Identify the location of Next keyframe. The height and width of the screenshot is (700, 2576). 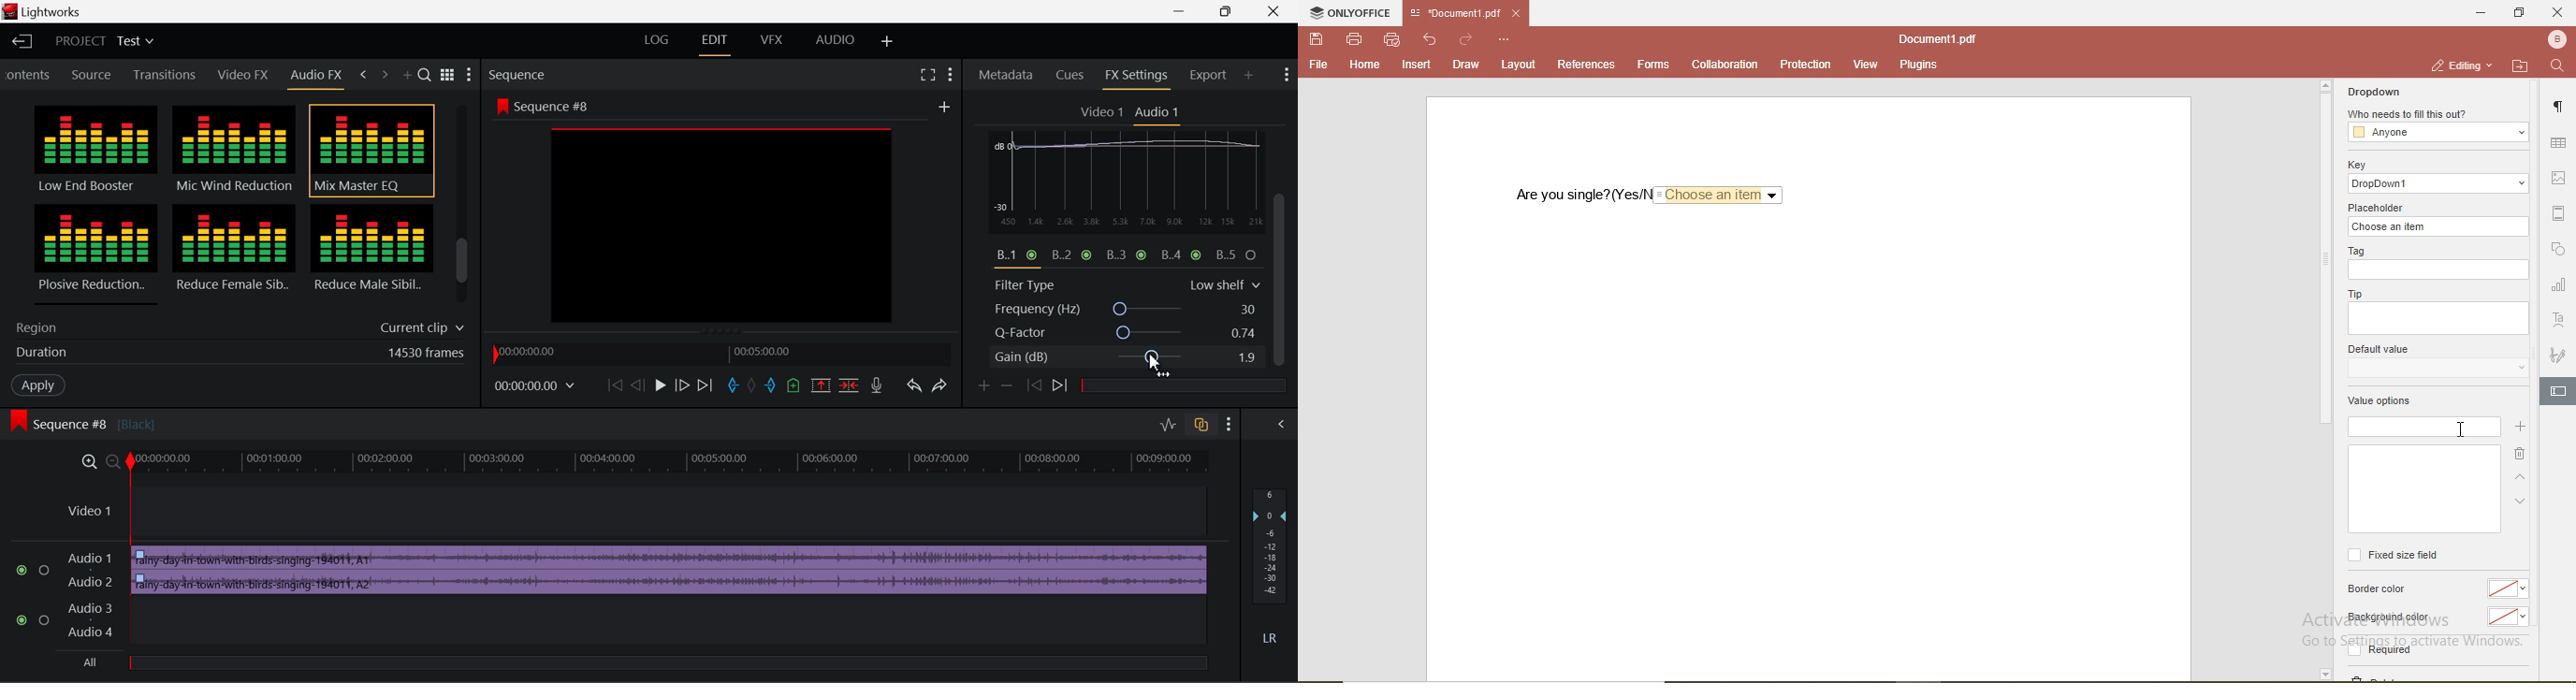
(1063, 386).